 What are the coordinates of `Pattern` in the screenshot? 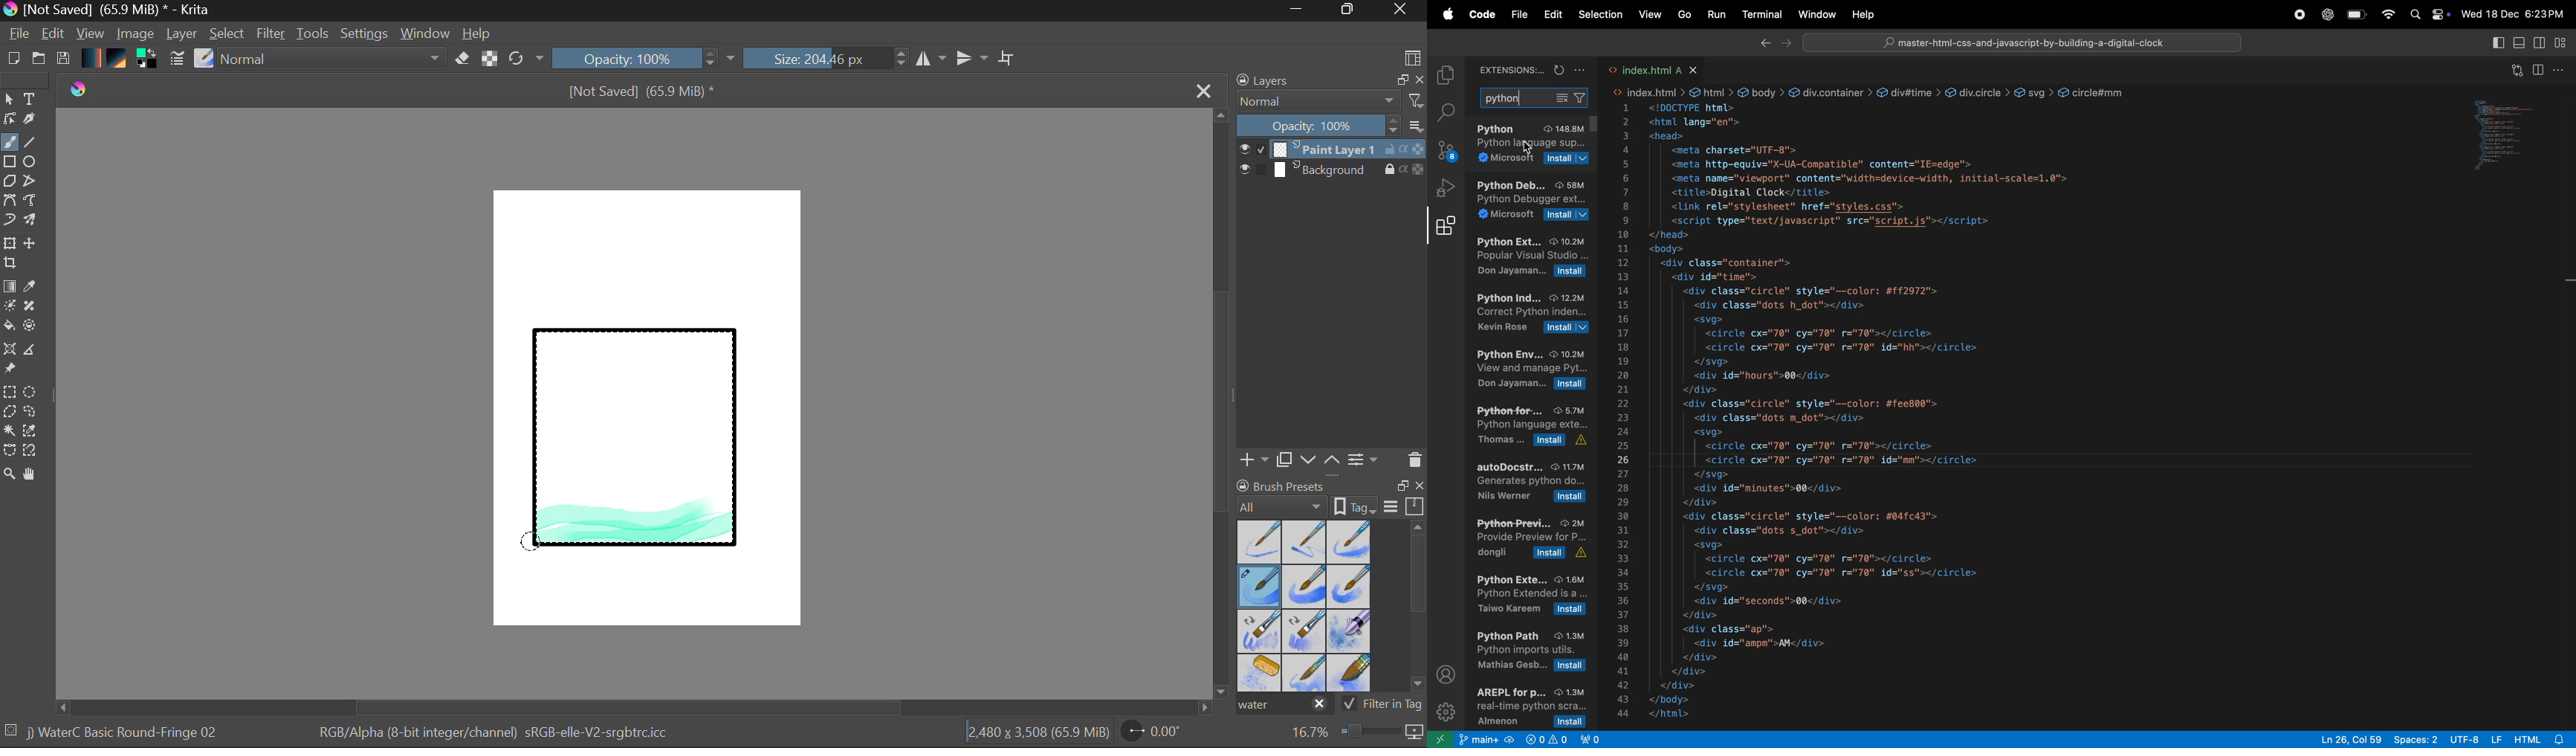 It's located at (119, 59).